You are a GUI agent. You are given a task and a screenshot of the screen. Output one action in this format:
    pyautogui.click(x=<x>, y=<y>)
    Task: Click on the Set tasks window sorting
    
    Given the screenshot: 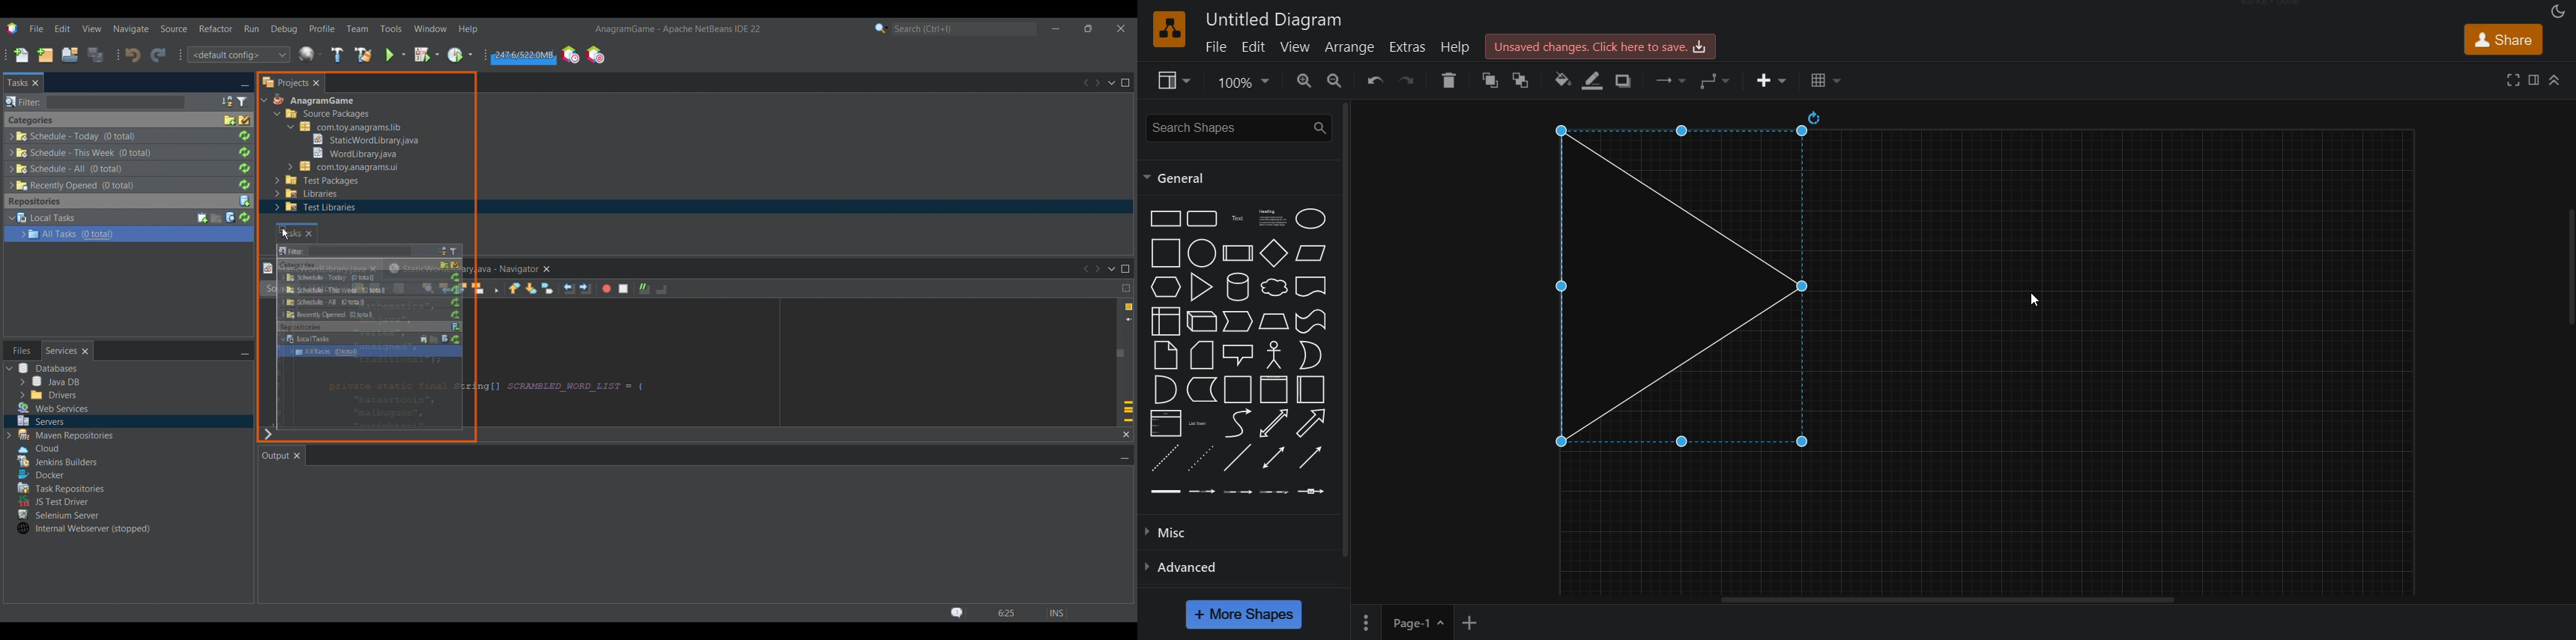 What is the action you would take?
    pyautogui.click(x=227, y=102)
    